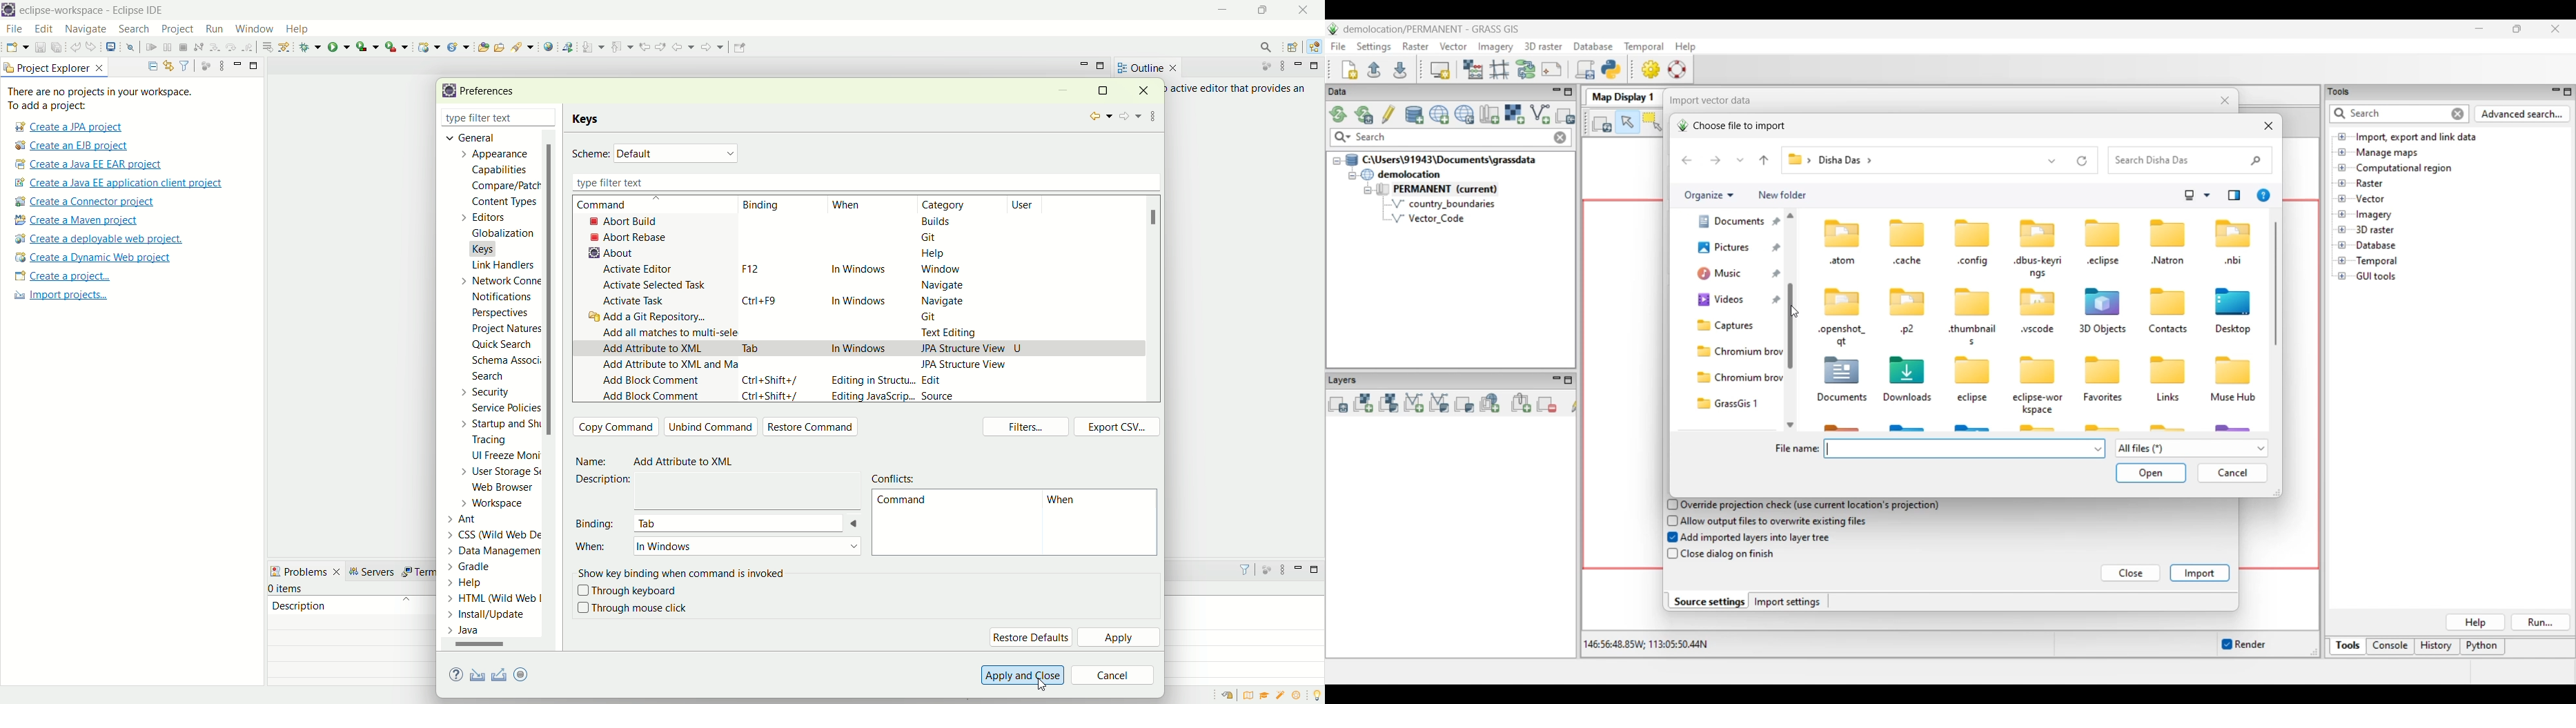 The image size is (2576, 728). Describe the element at coordinates (462, 47) in the screenshot. I see `create a new Java servlet` at that location.